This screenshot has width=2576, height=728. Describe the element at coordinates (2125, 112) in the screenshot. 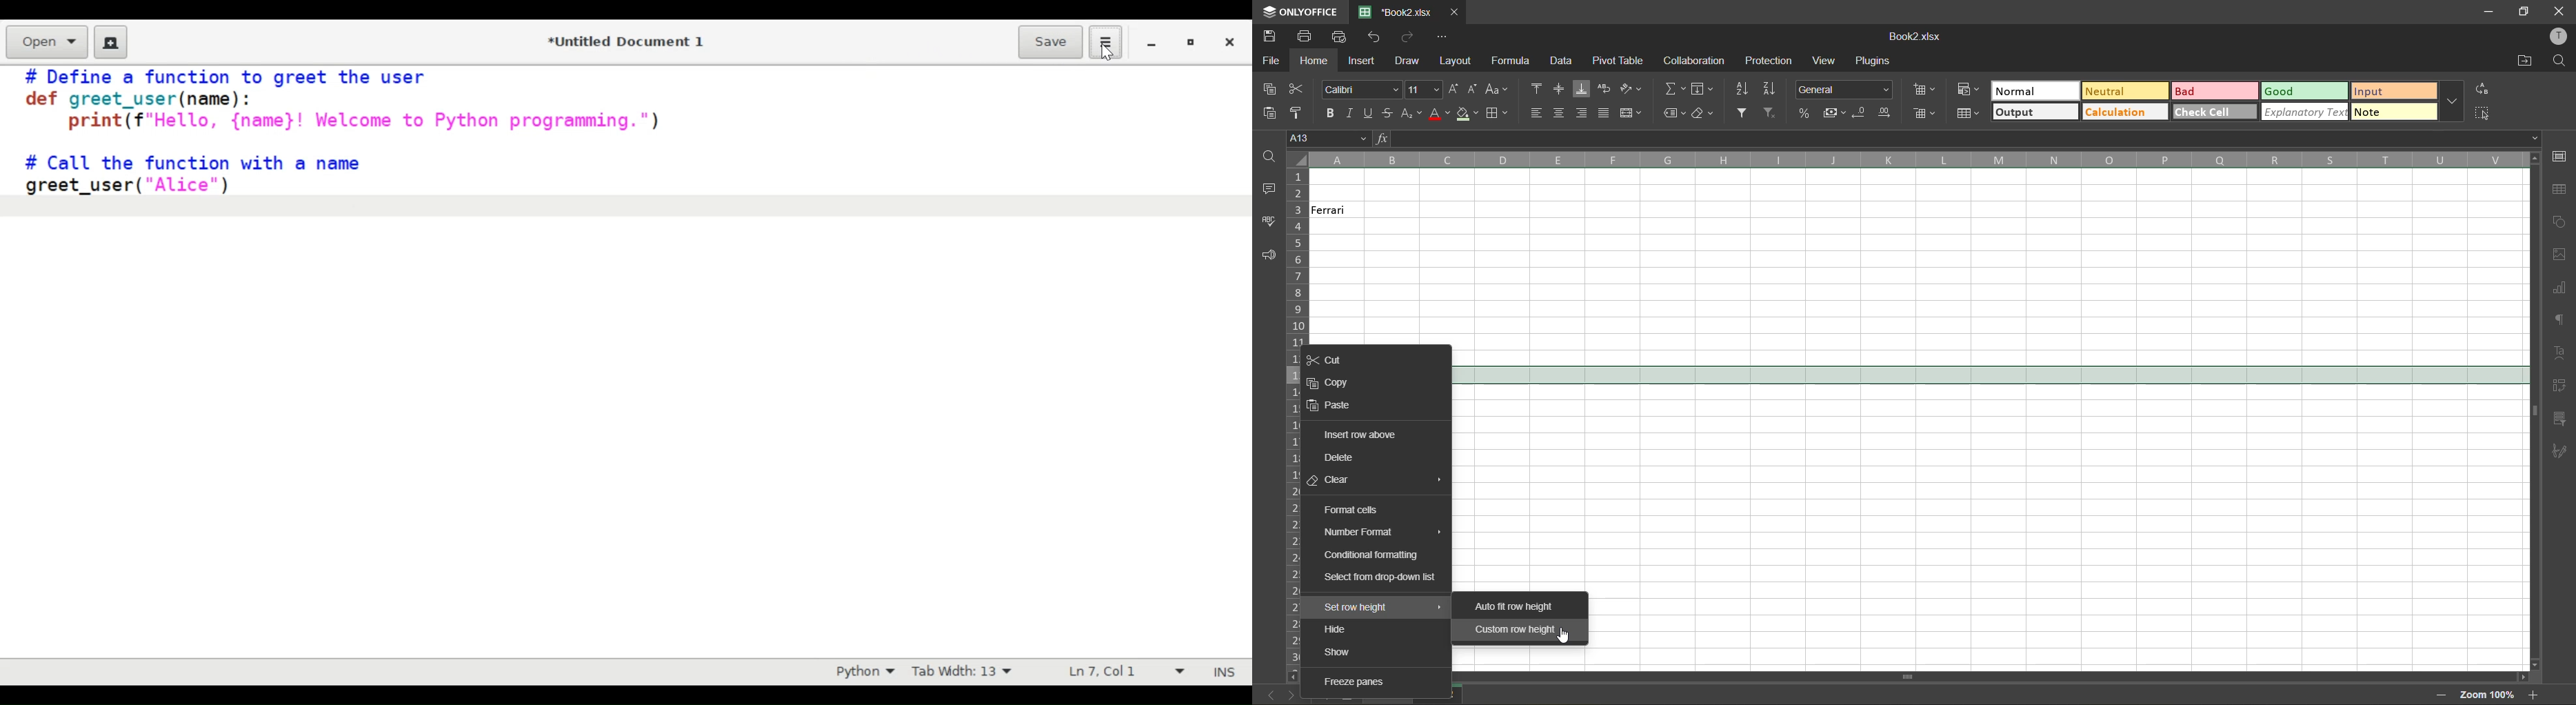

I see `calculation` at that location.